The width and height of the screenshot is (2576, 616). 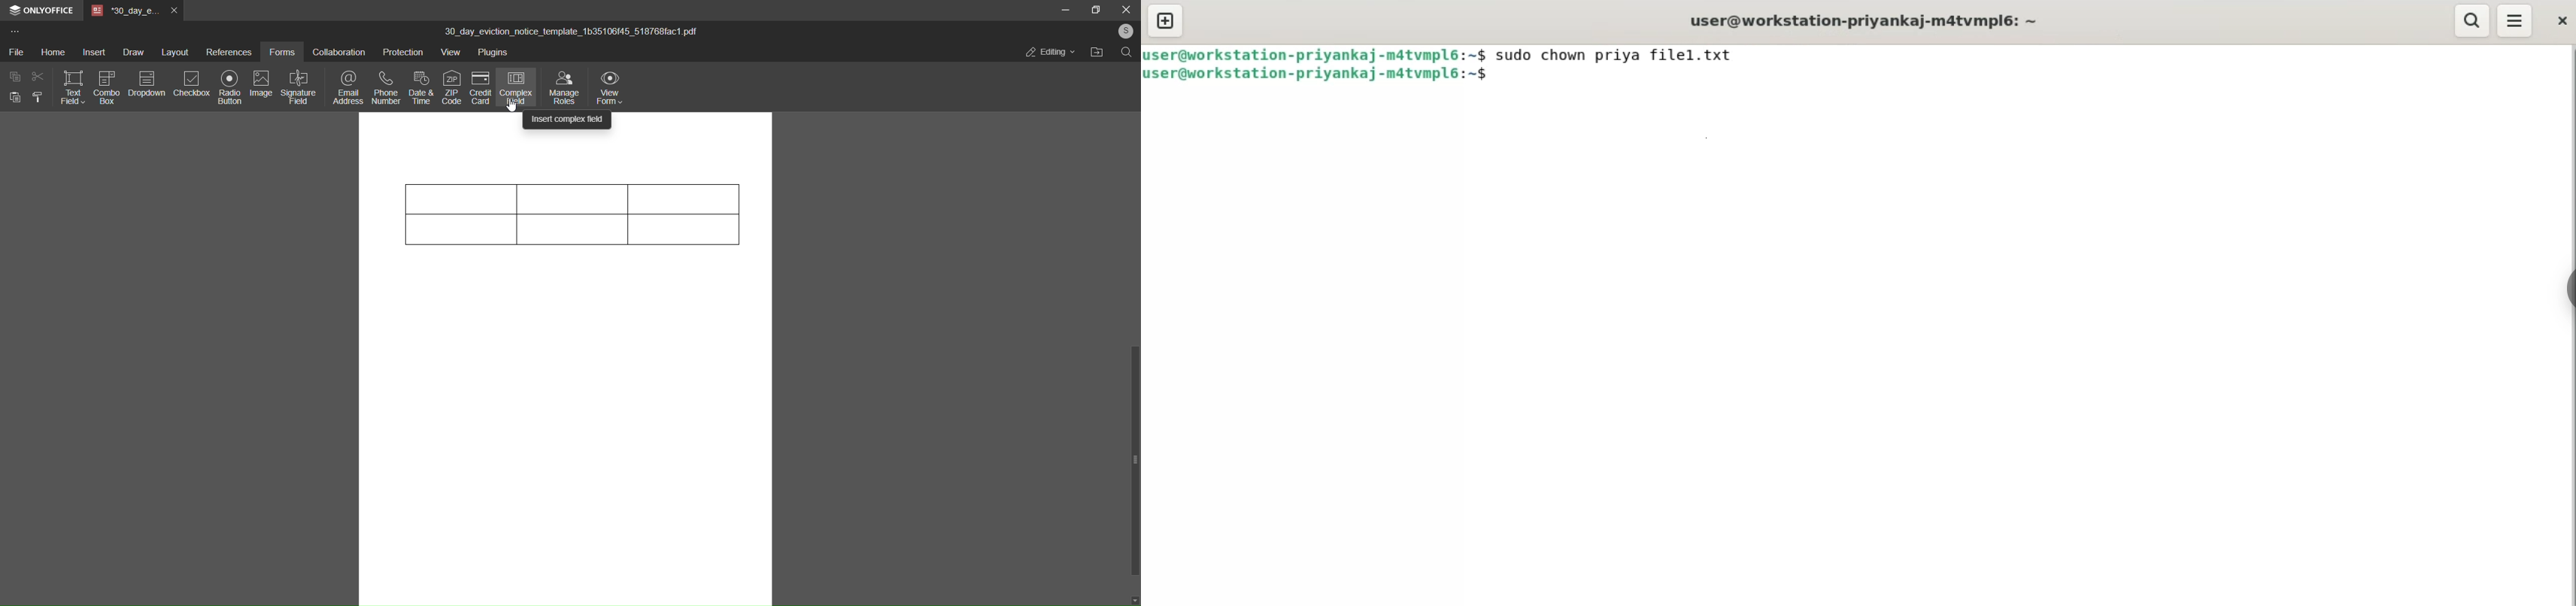 I want to click on cut, so click(x=37, y=77).